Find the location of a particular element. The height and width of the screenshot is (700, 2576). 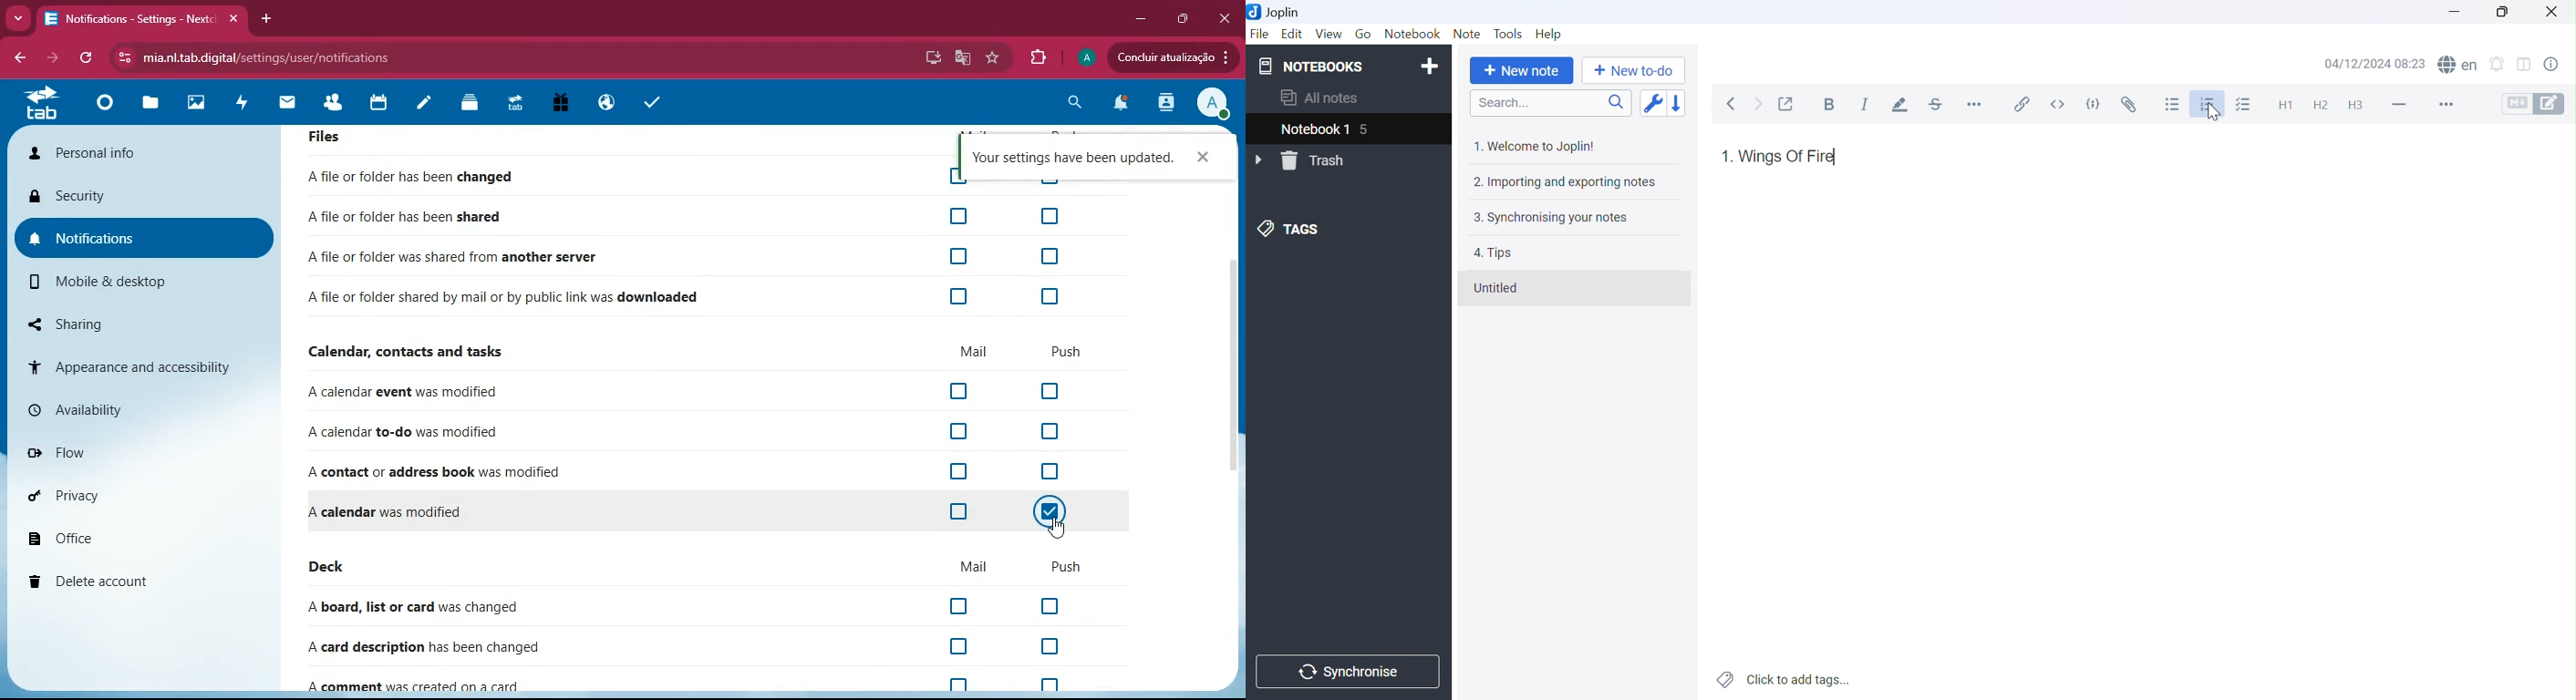

Forward is located at coordinates (1758, 104).